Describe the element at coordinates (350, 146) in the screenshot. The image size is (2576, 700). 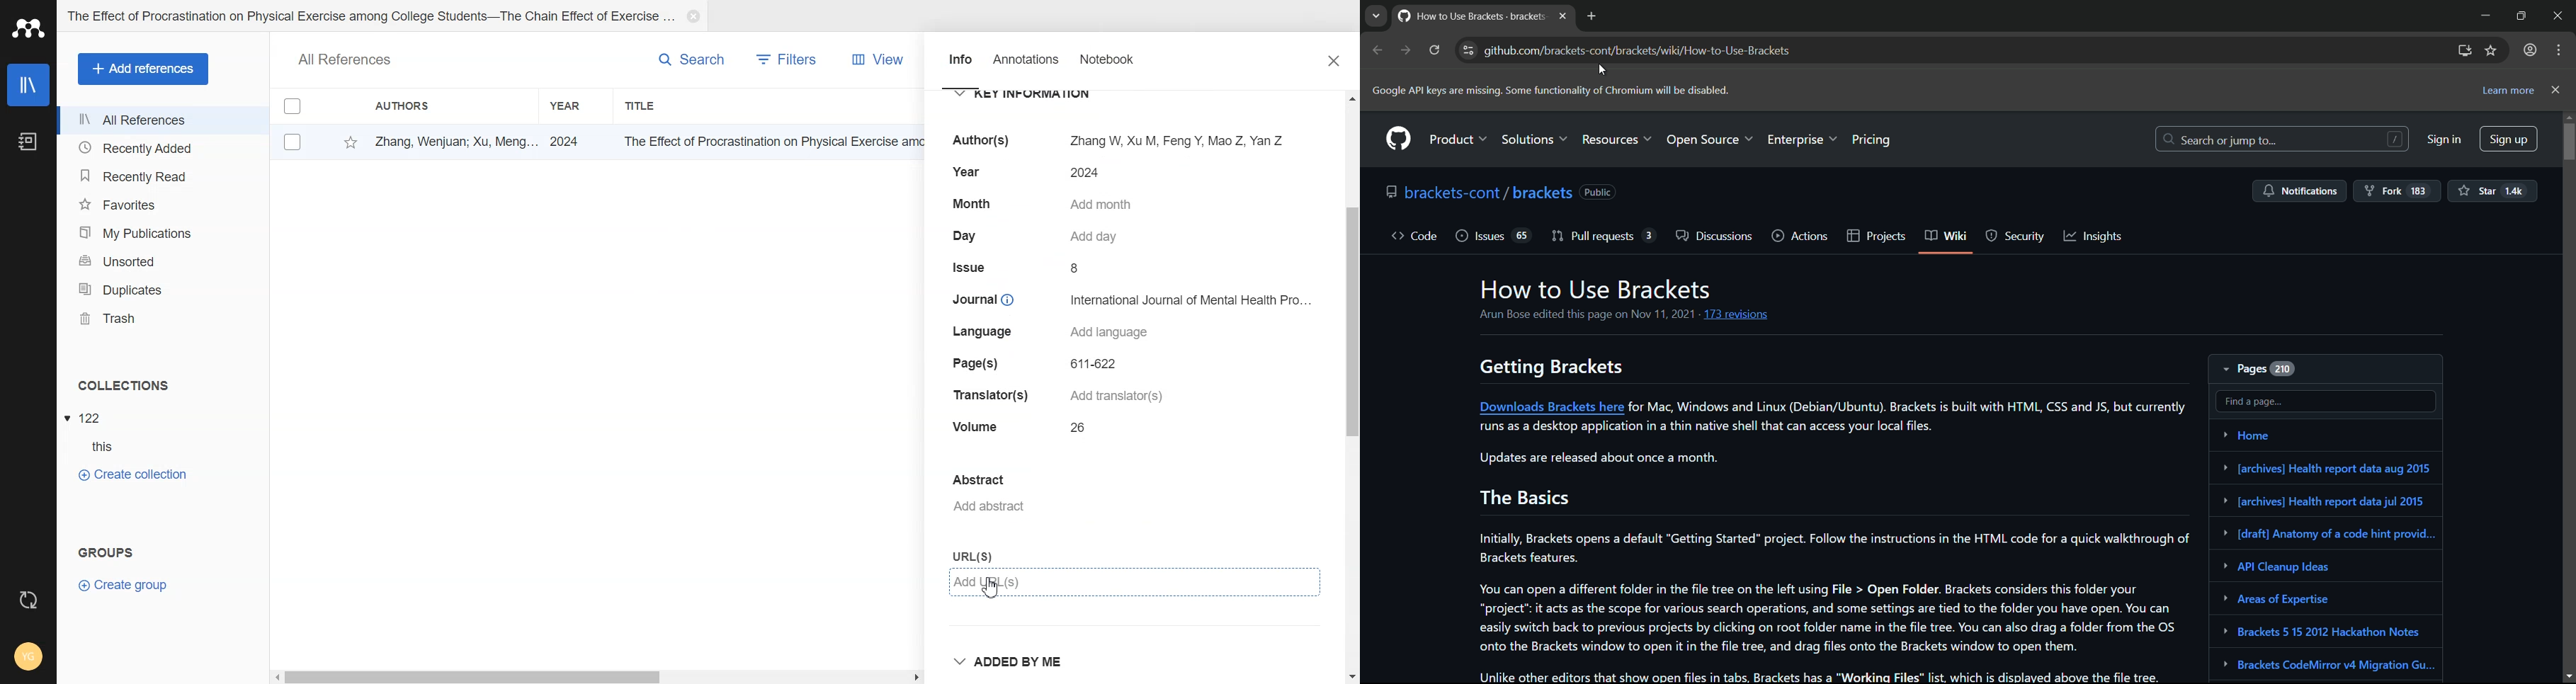
I see `Favorite` at that location.